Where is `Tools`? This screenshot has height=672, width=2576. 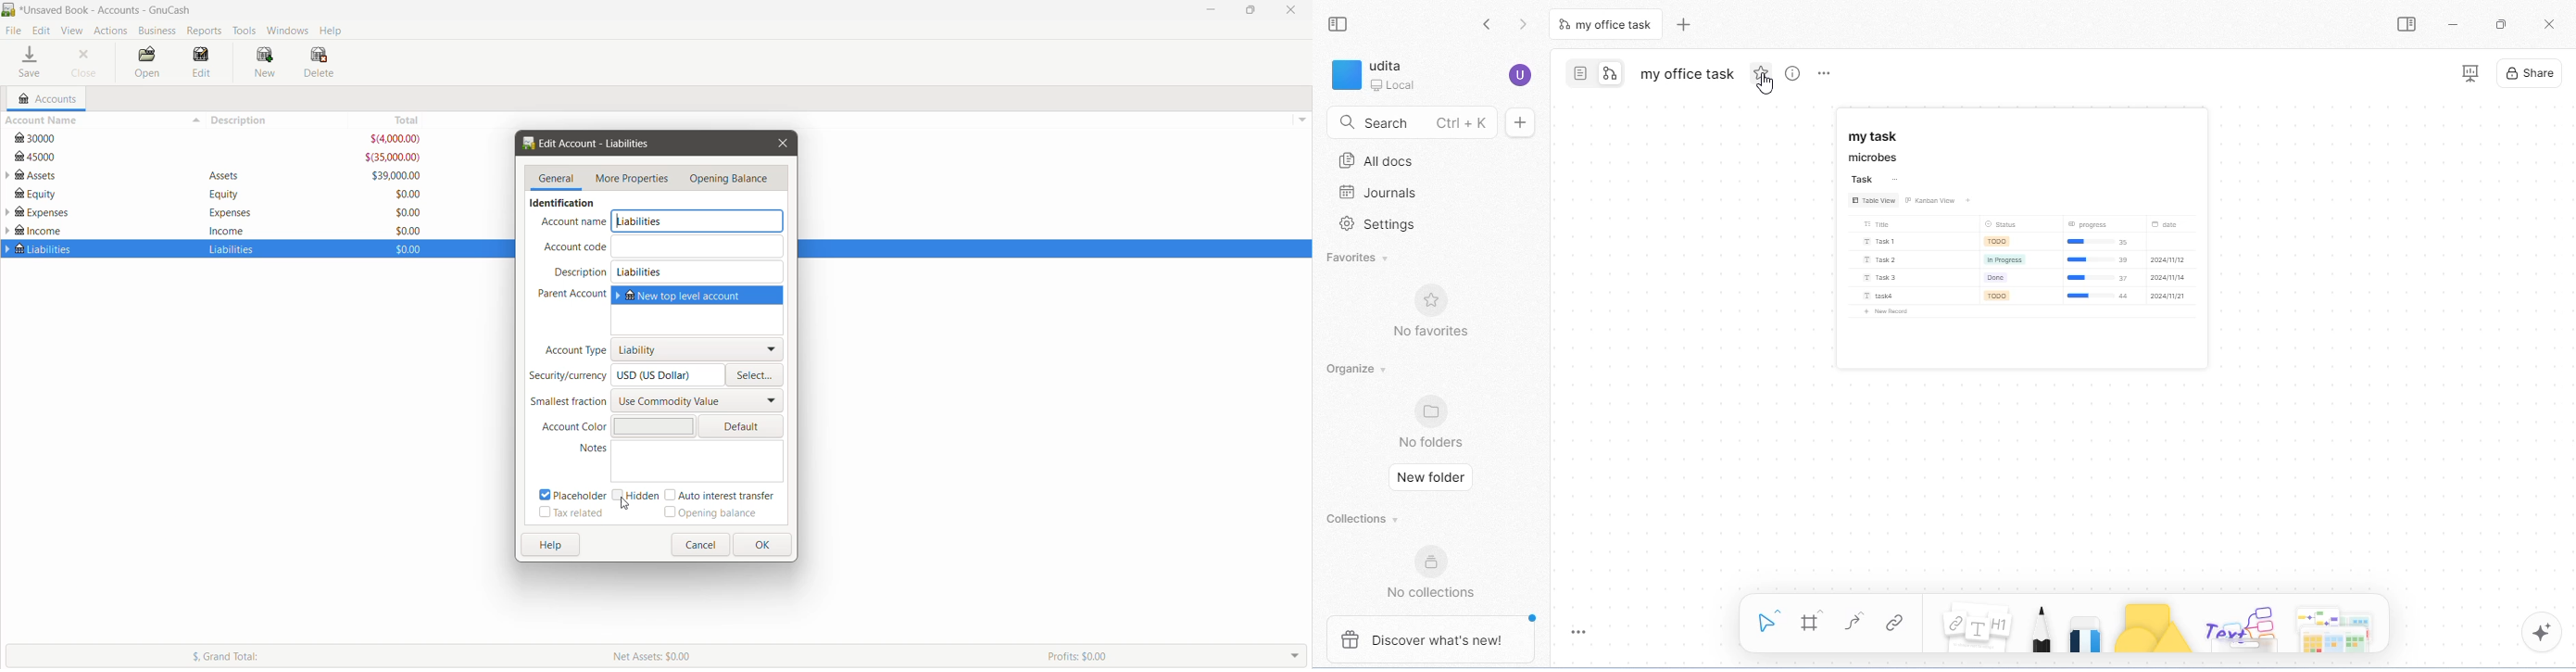
Tools is located at coordinates (245, 31).